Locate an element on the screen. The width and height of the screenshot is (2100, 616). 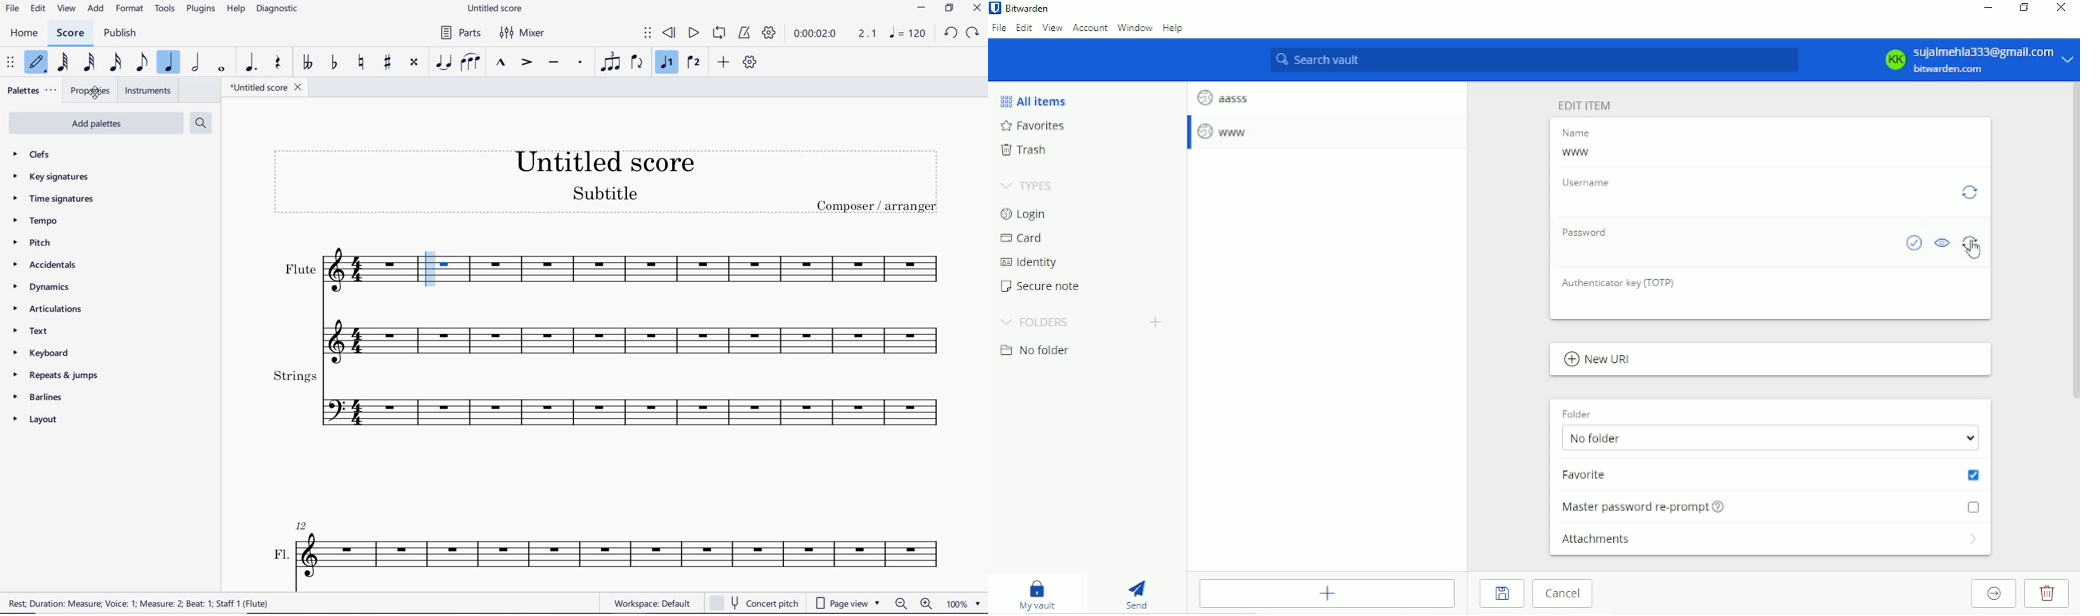
page view is located at coordinates (846, 602).